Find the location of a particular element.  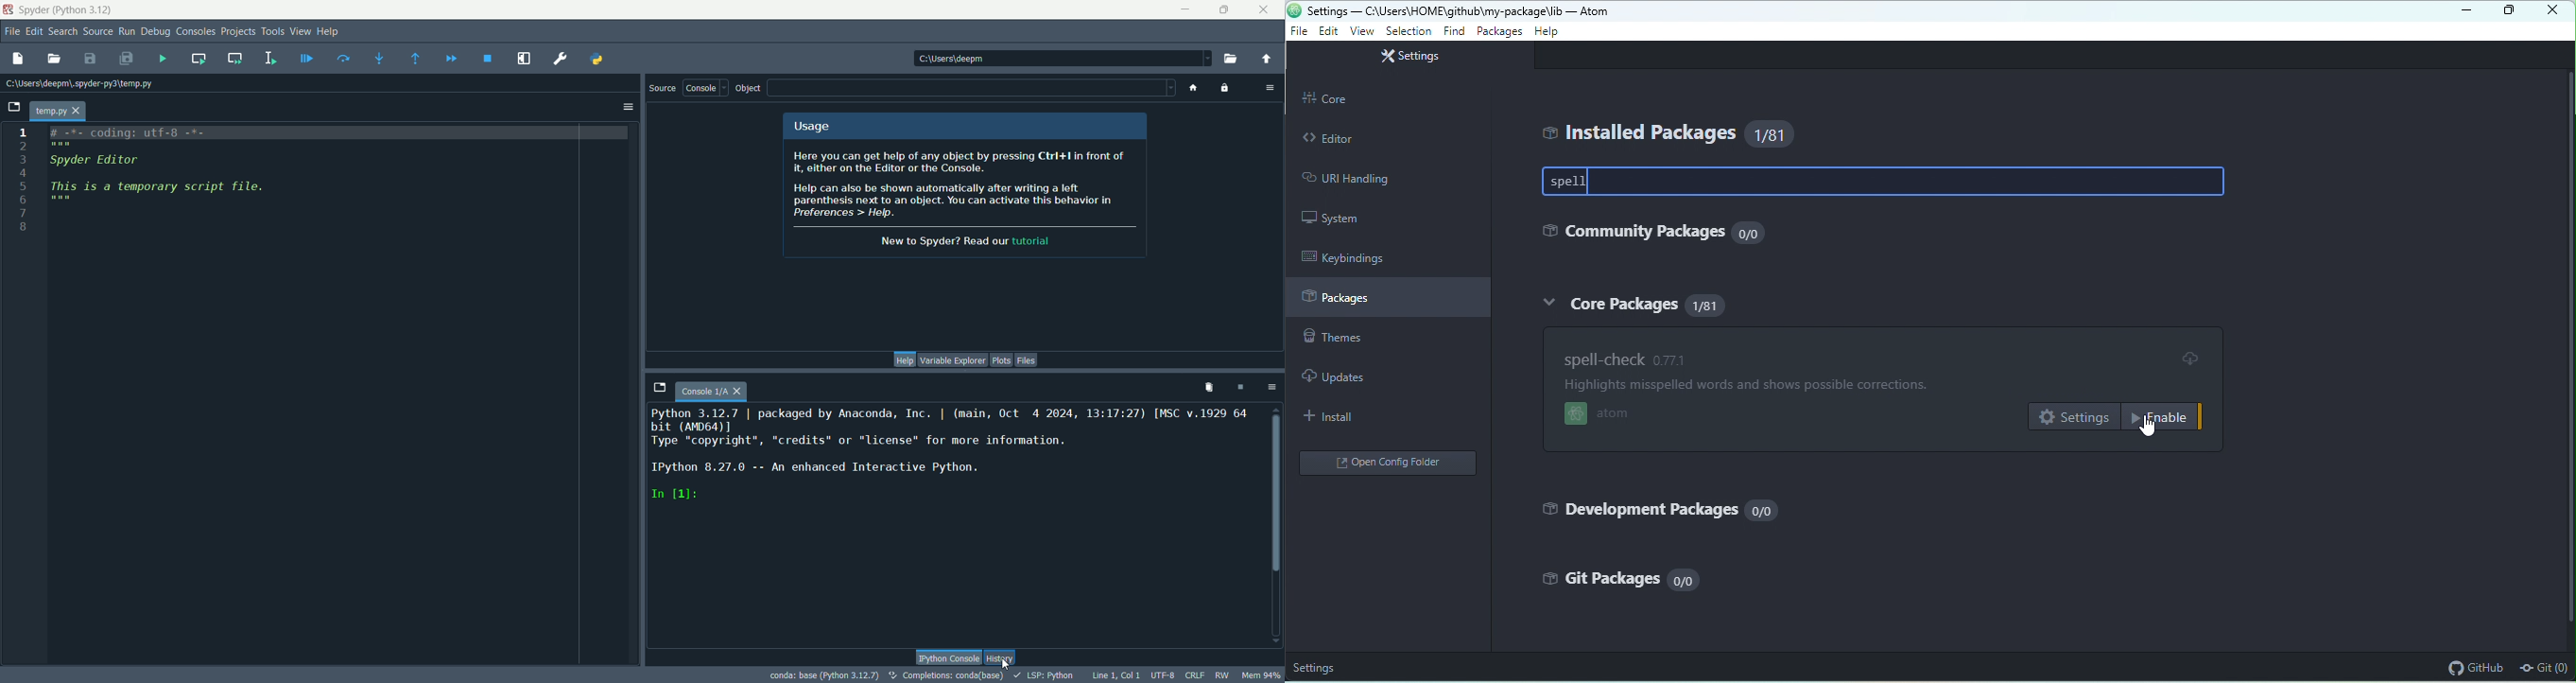

atom logo is located at coordinates (1573, 415).